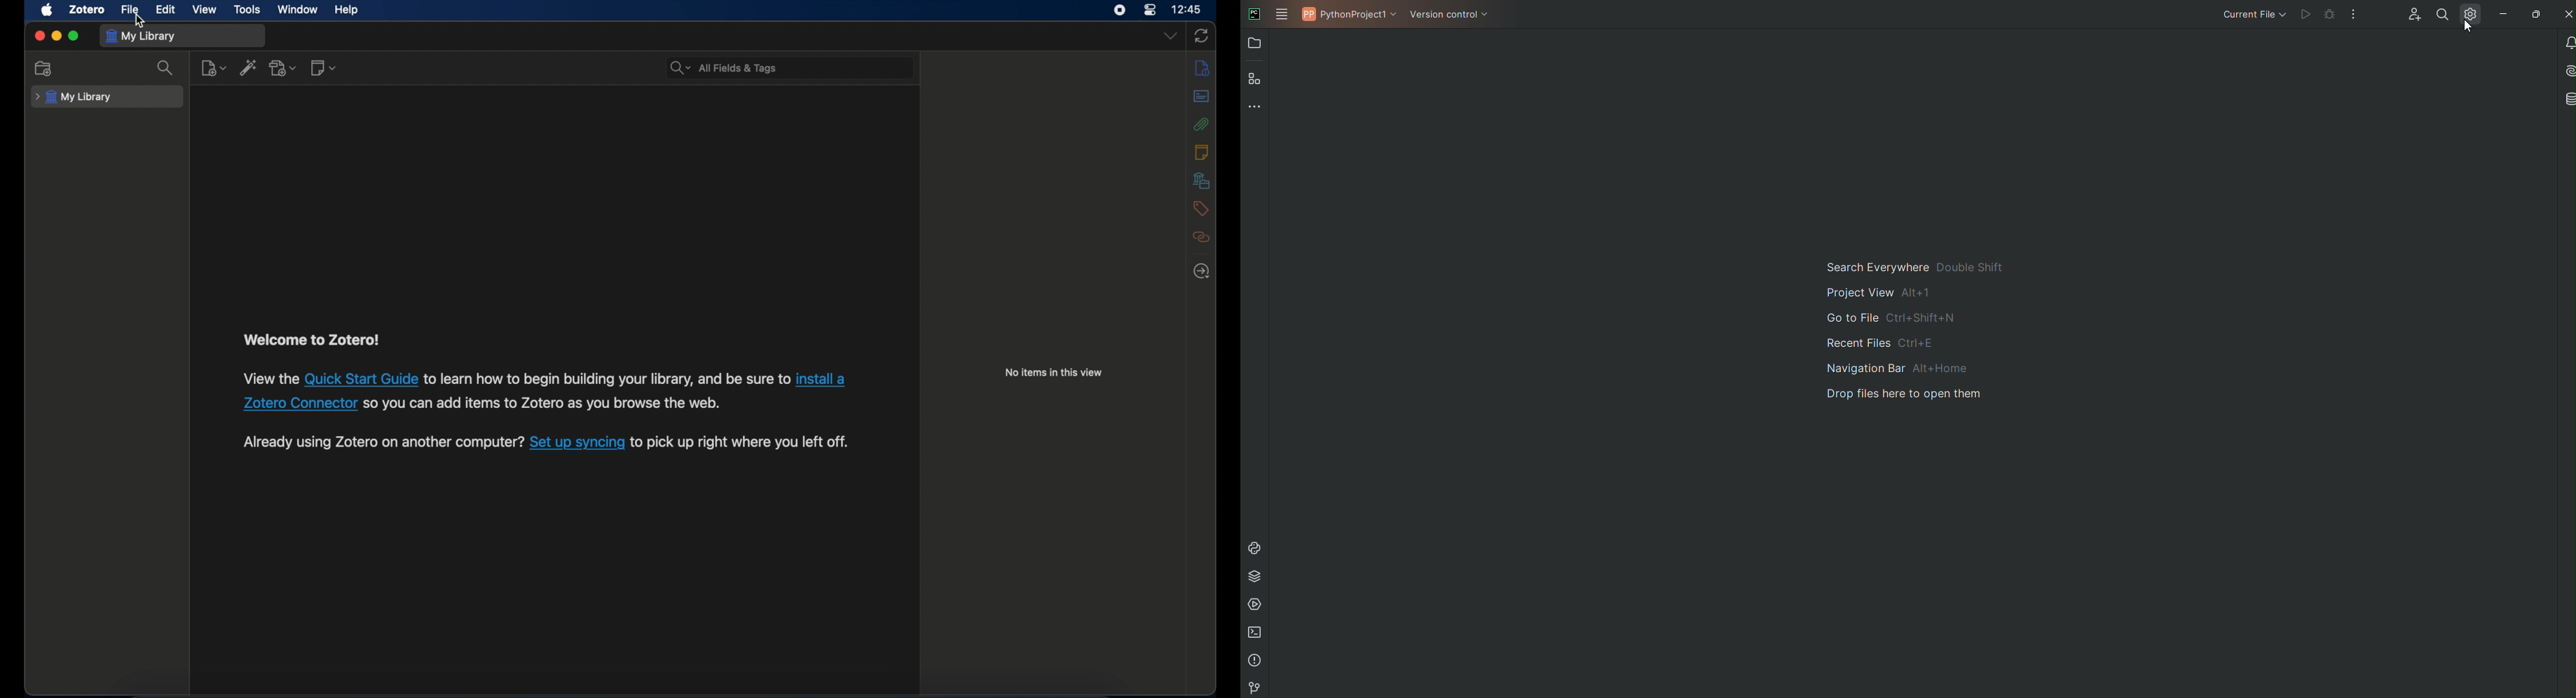  I want to click on screen recorder , so click(1118, 10).